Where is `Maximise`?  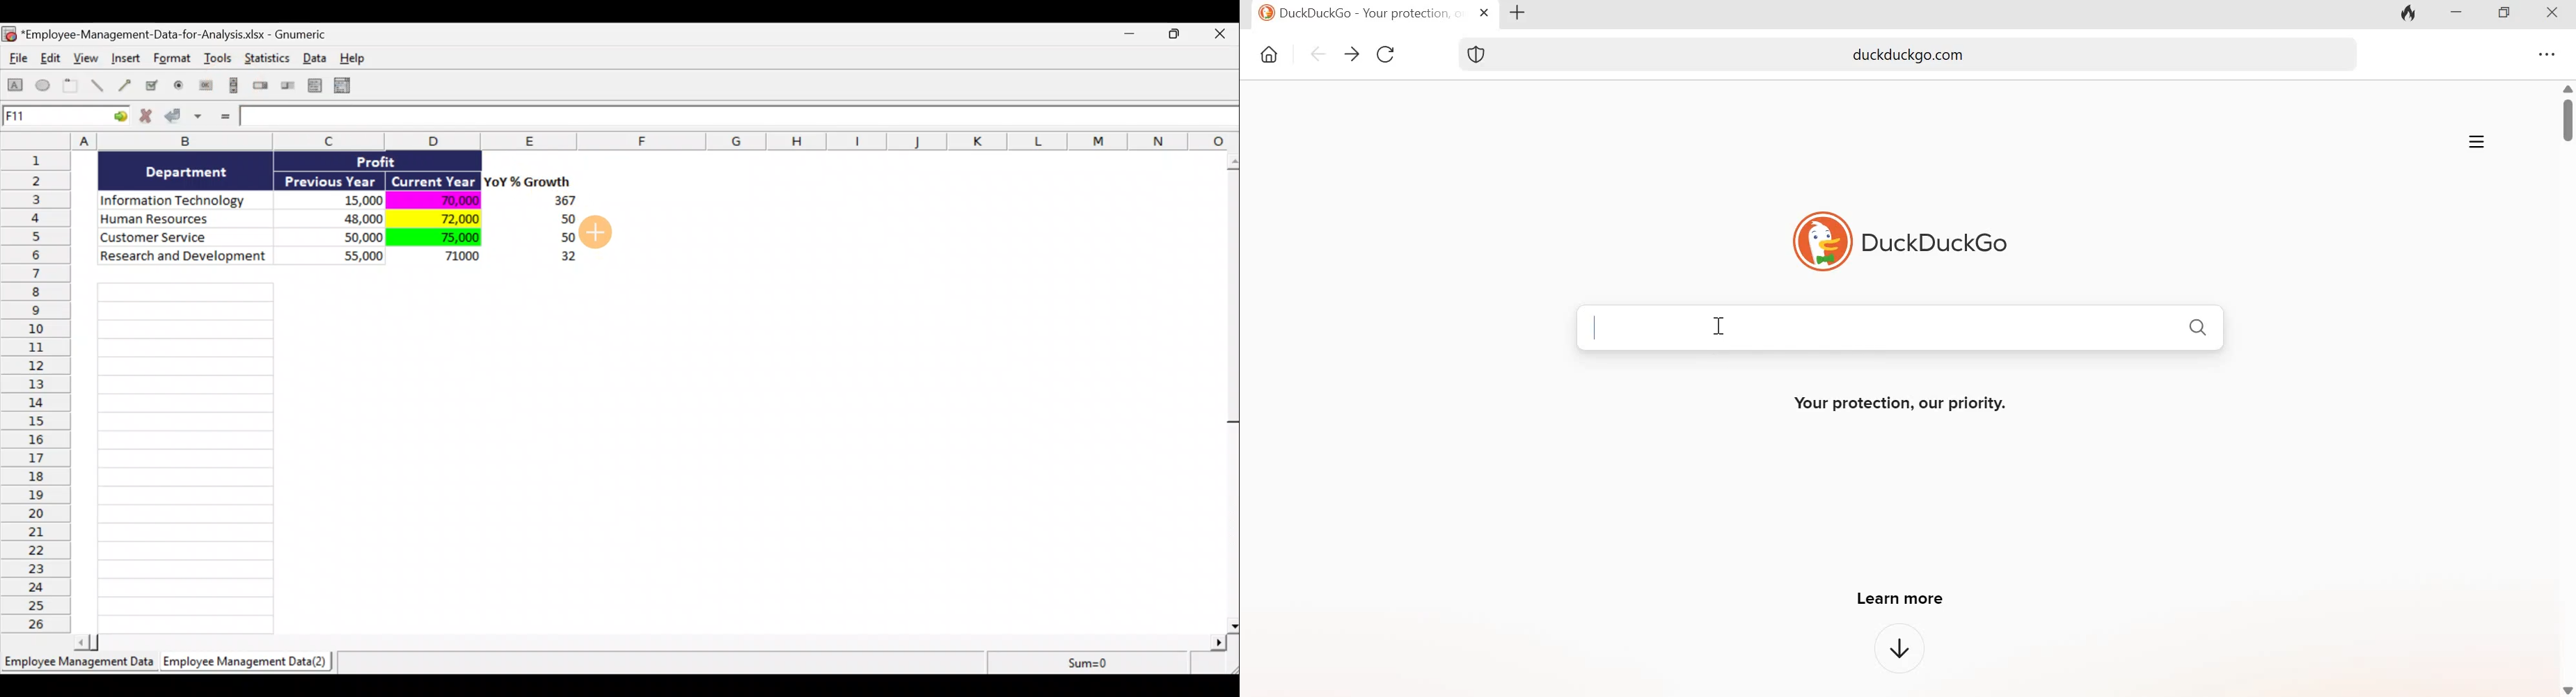 Maximise is located at coordinates (1181, 32).